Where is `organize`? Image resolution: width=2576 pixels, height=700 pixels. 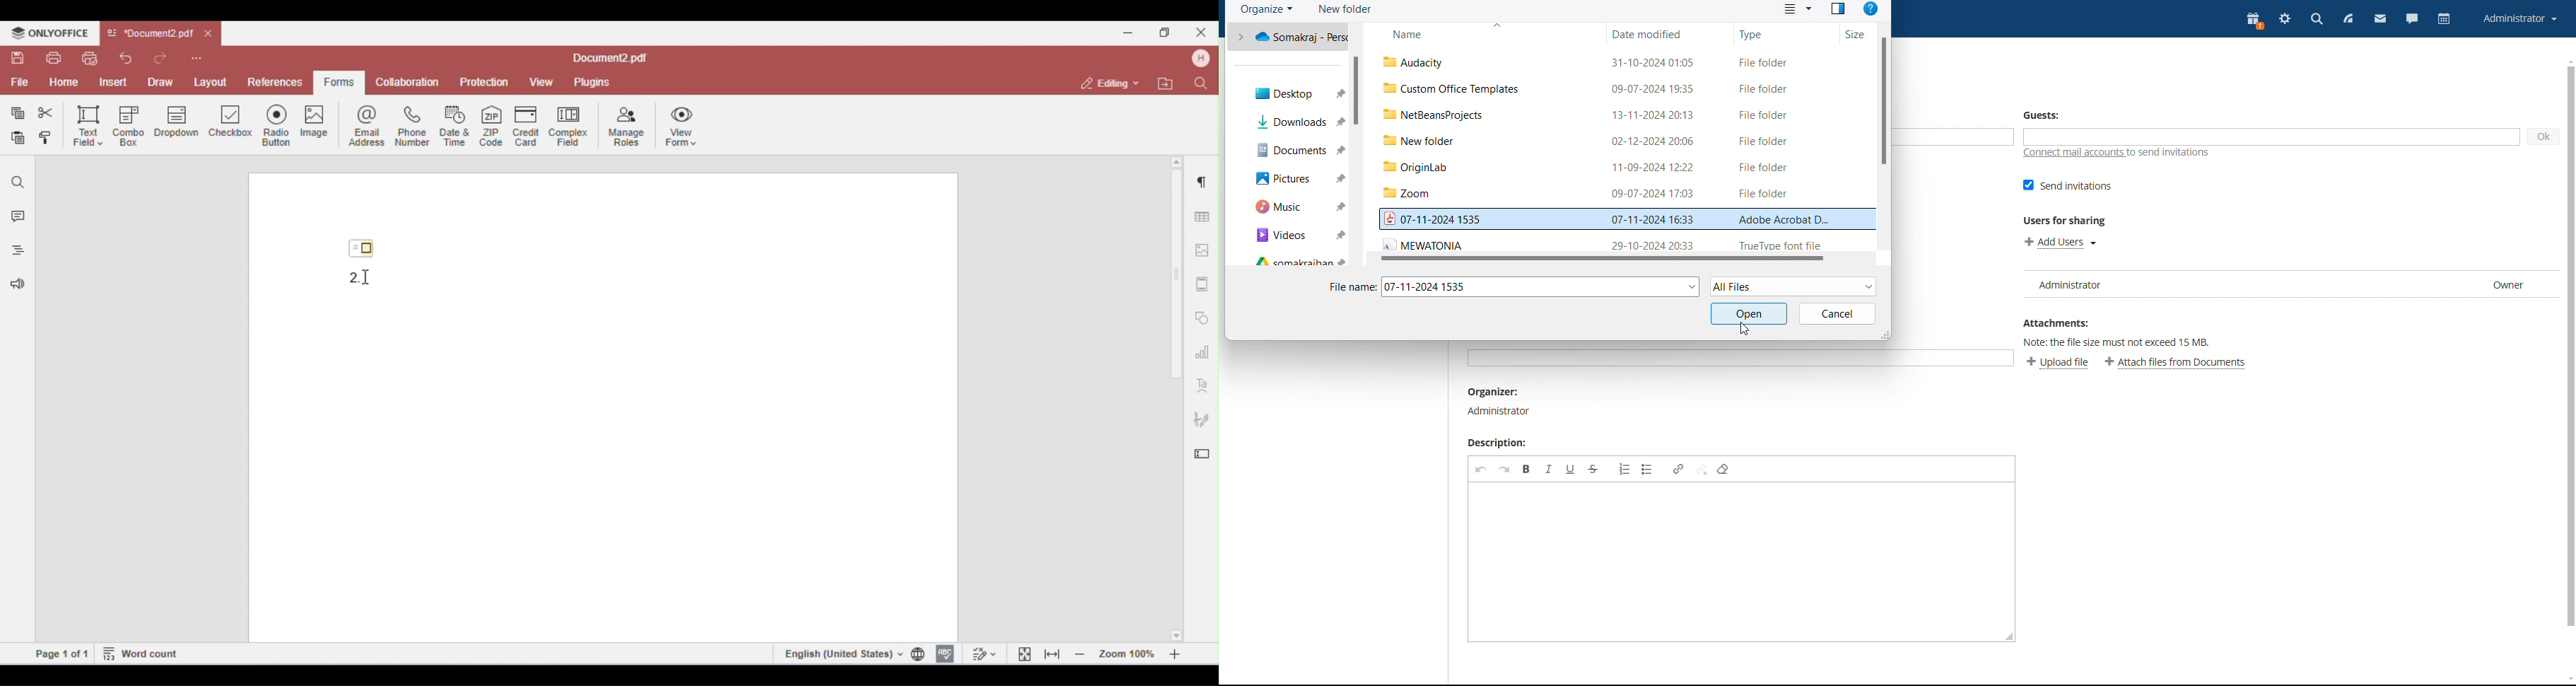 organize is located at coordinates (1266, 9).